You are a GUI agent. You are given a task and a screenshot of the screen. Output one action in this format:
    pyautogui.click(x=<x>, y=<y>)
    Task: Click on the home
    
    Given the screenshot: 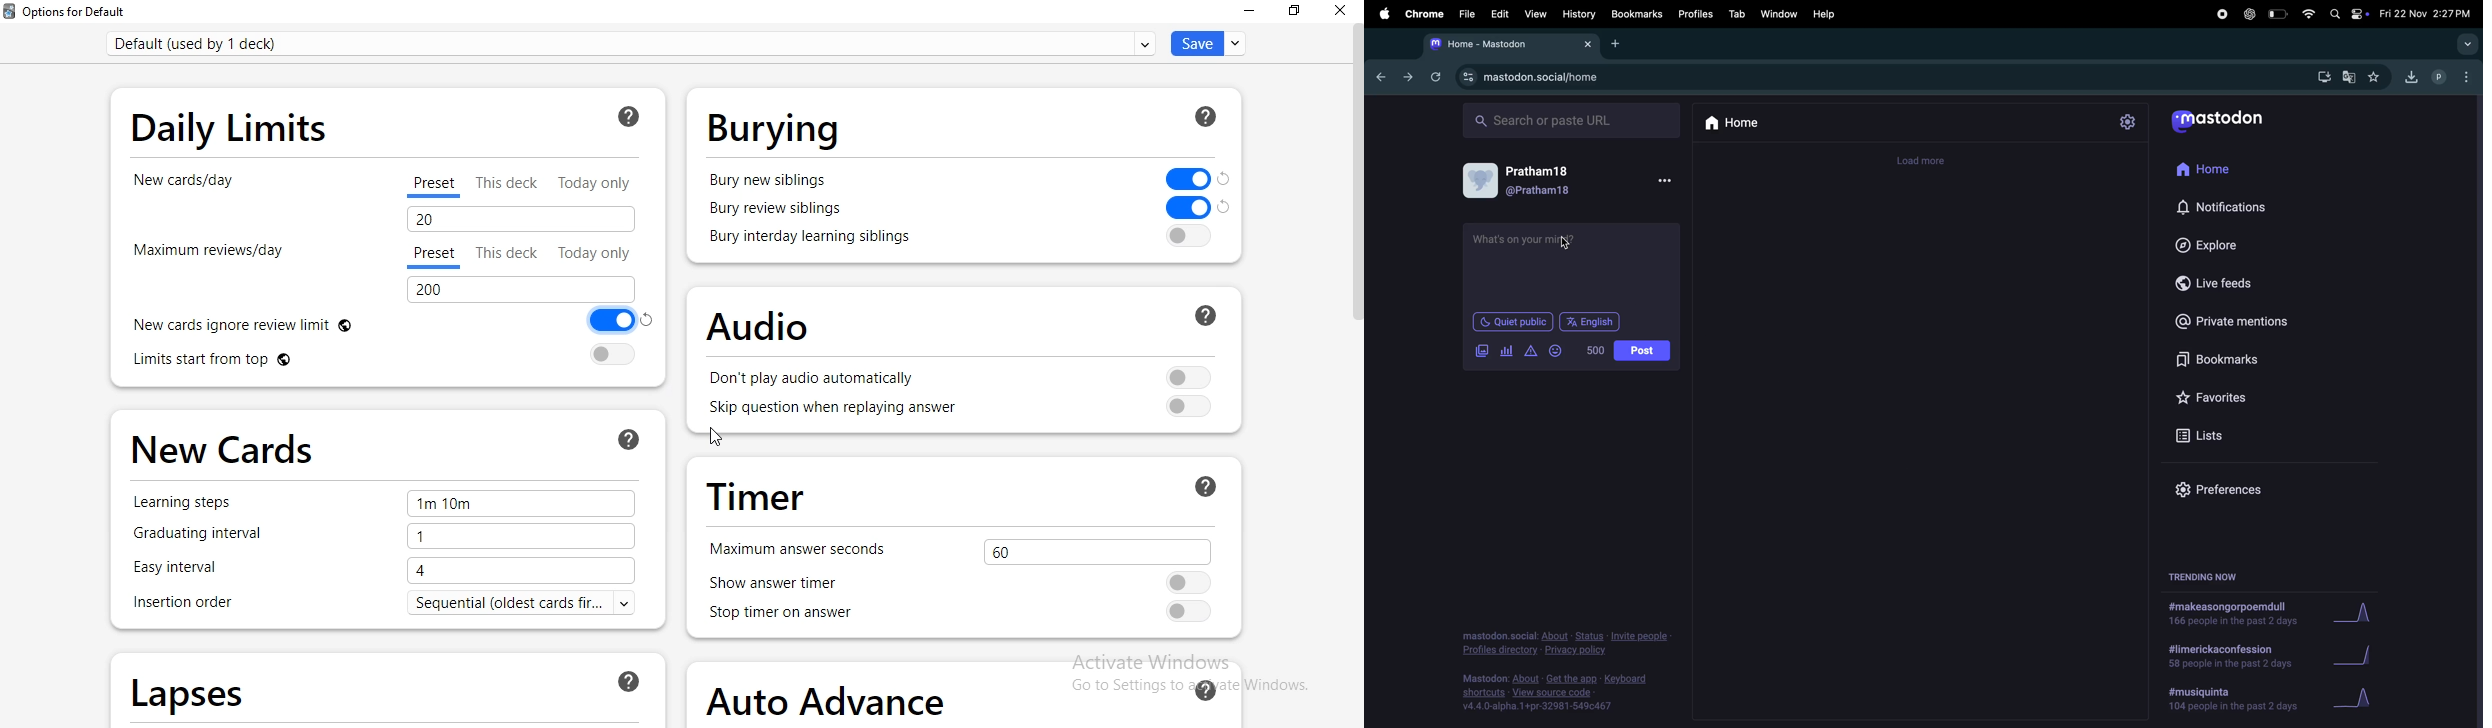 What is the action you would take?
    pyautogui.click(x=1742, y=122)
    